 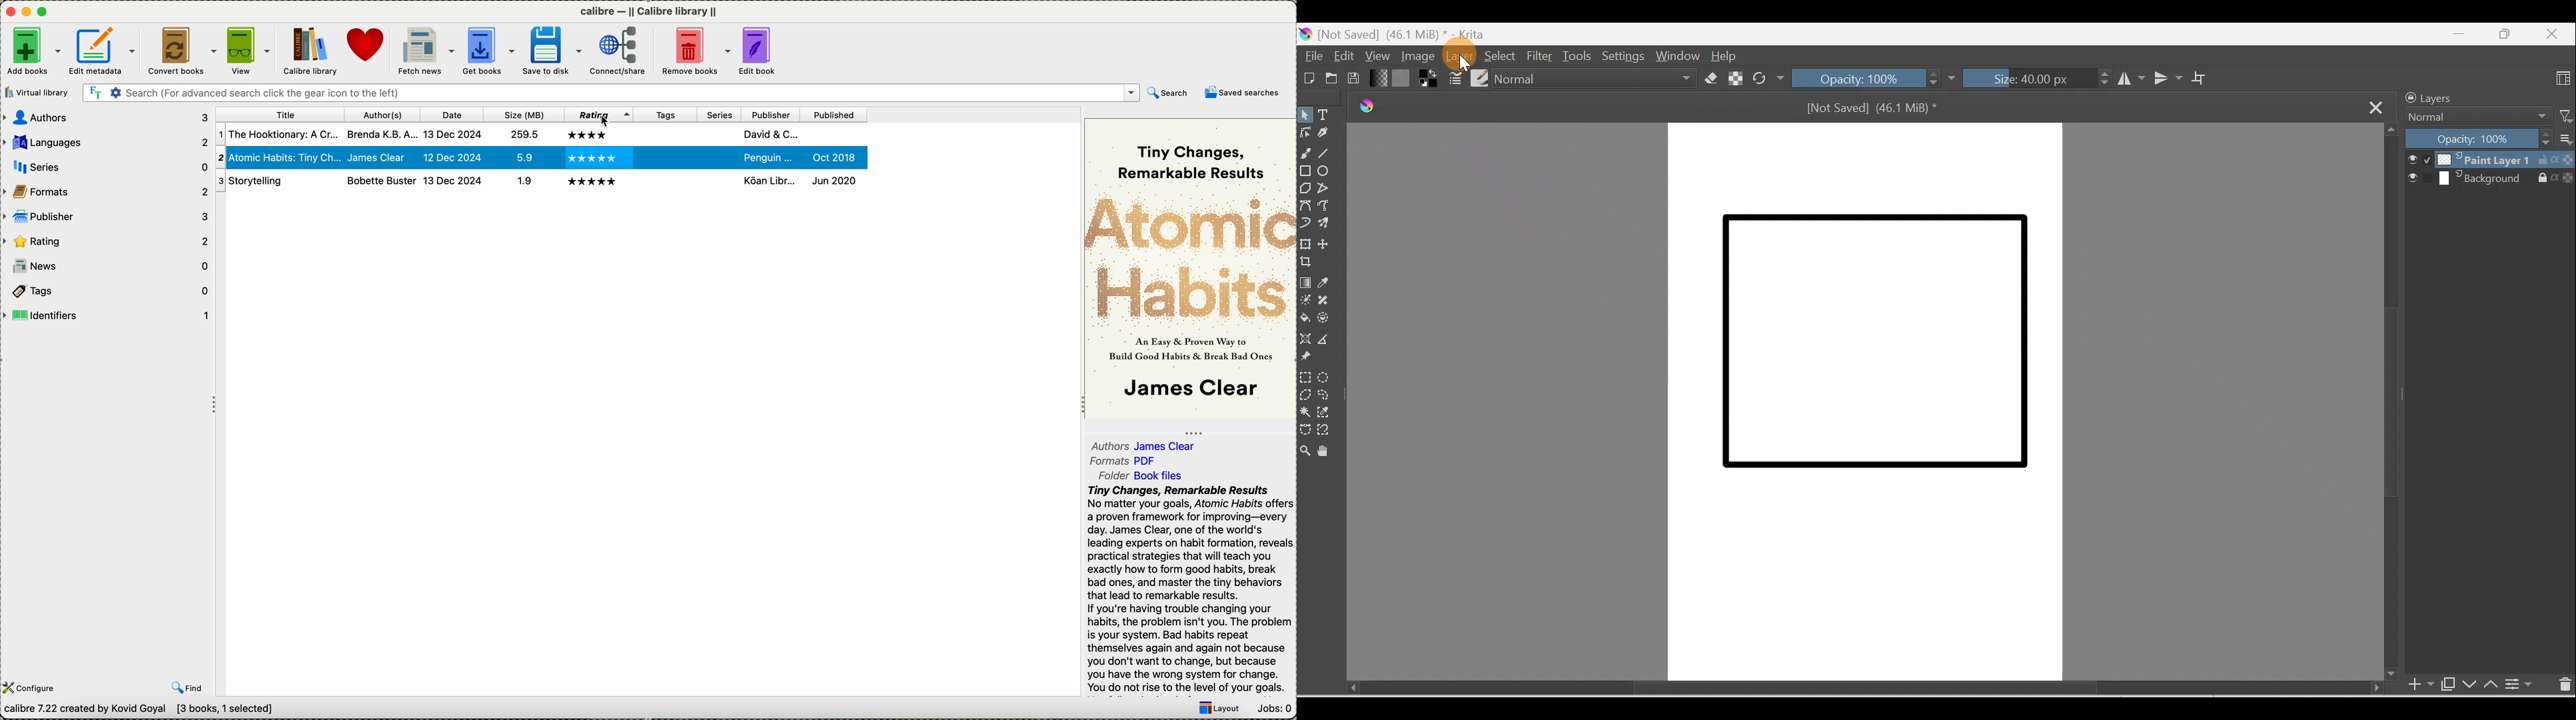 What do you see at coordinates (2455, 37) in the screenshot?
I see `Minimize` at bounding box center [2455, 37].